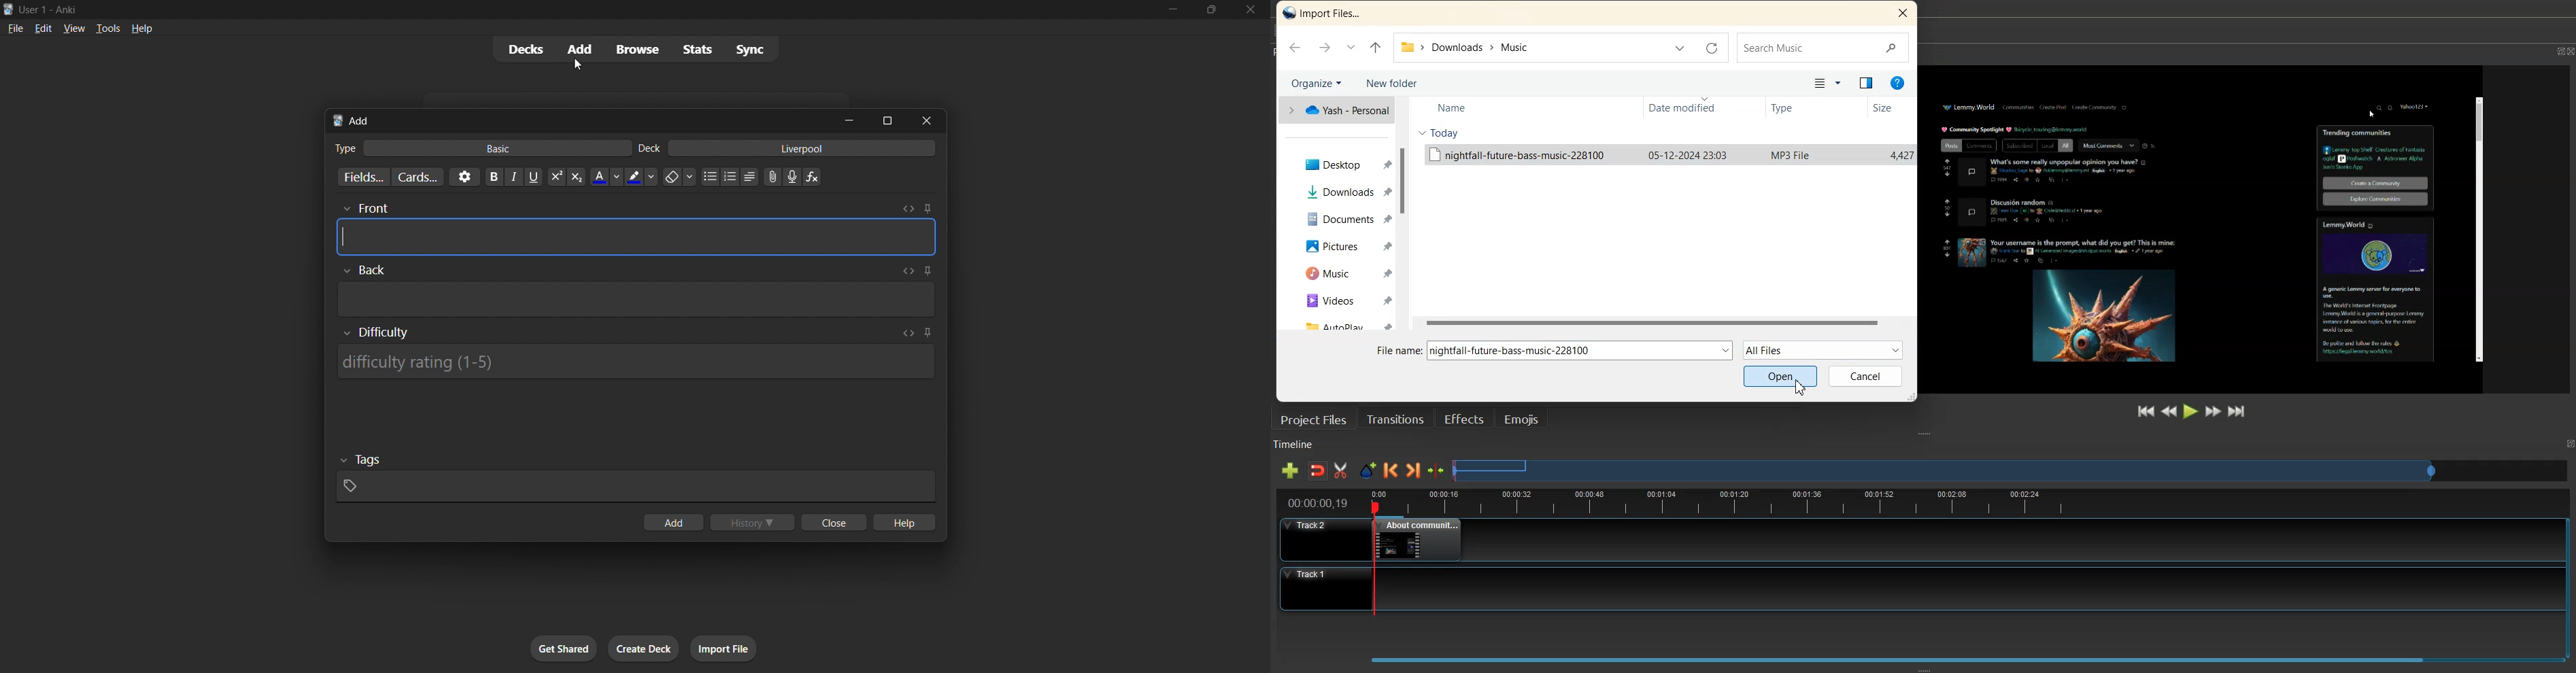 This screenshot has width=2576, height=700. Describe the element at coordinates (1318, 470) in the screenshot. I see `Disable snaping` at that location.